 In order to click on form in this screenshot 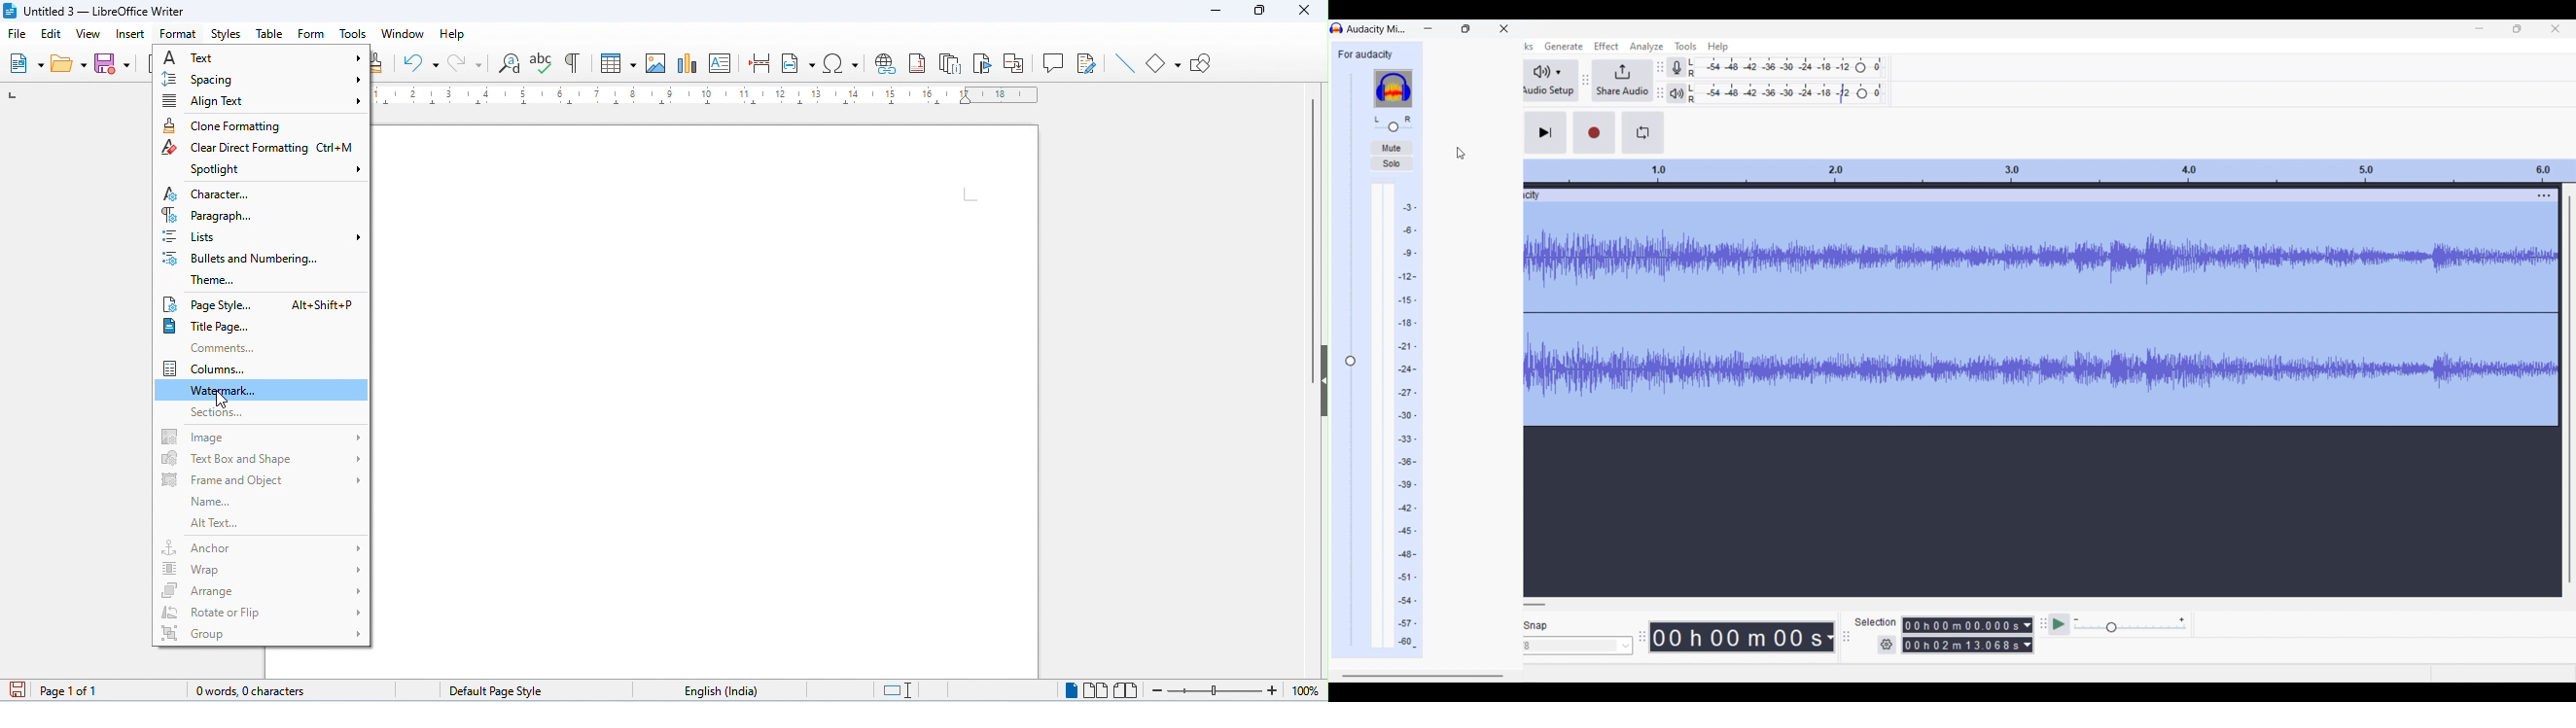, I will do `click(311, 35)`.